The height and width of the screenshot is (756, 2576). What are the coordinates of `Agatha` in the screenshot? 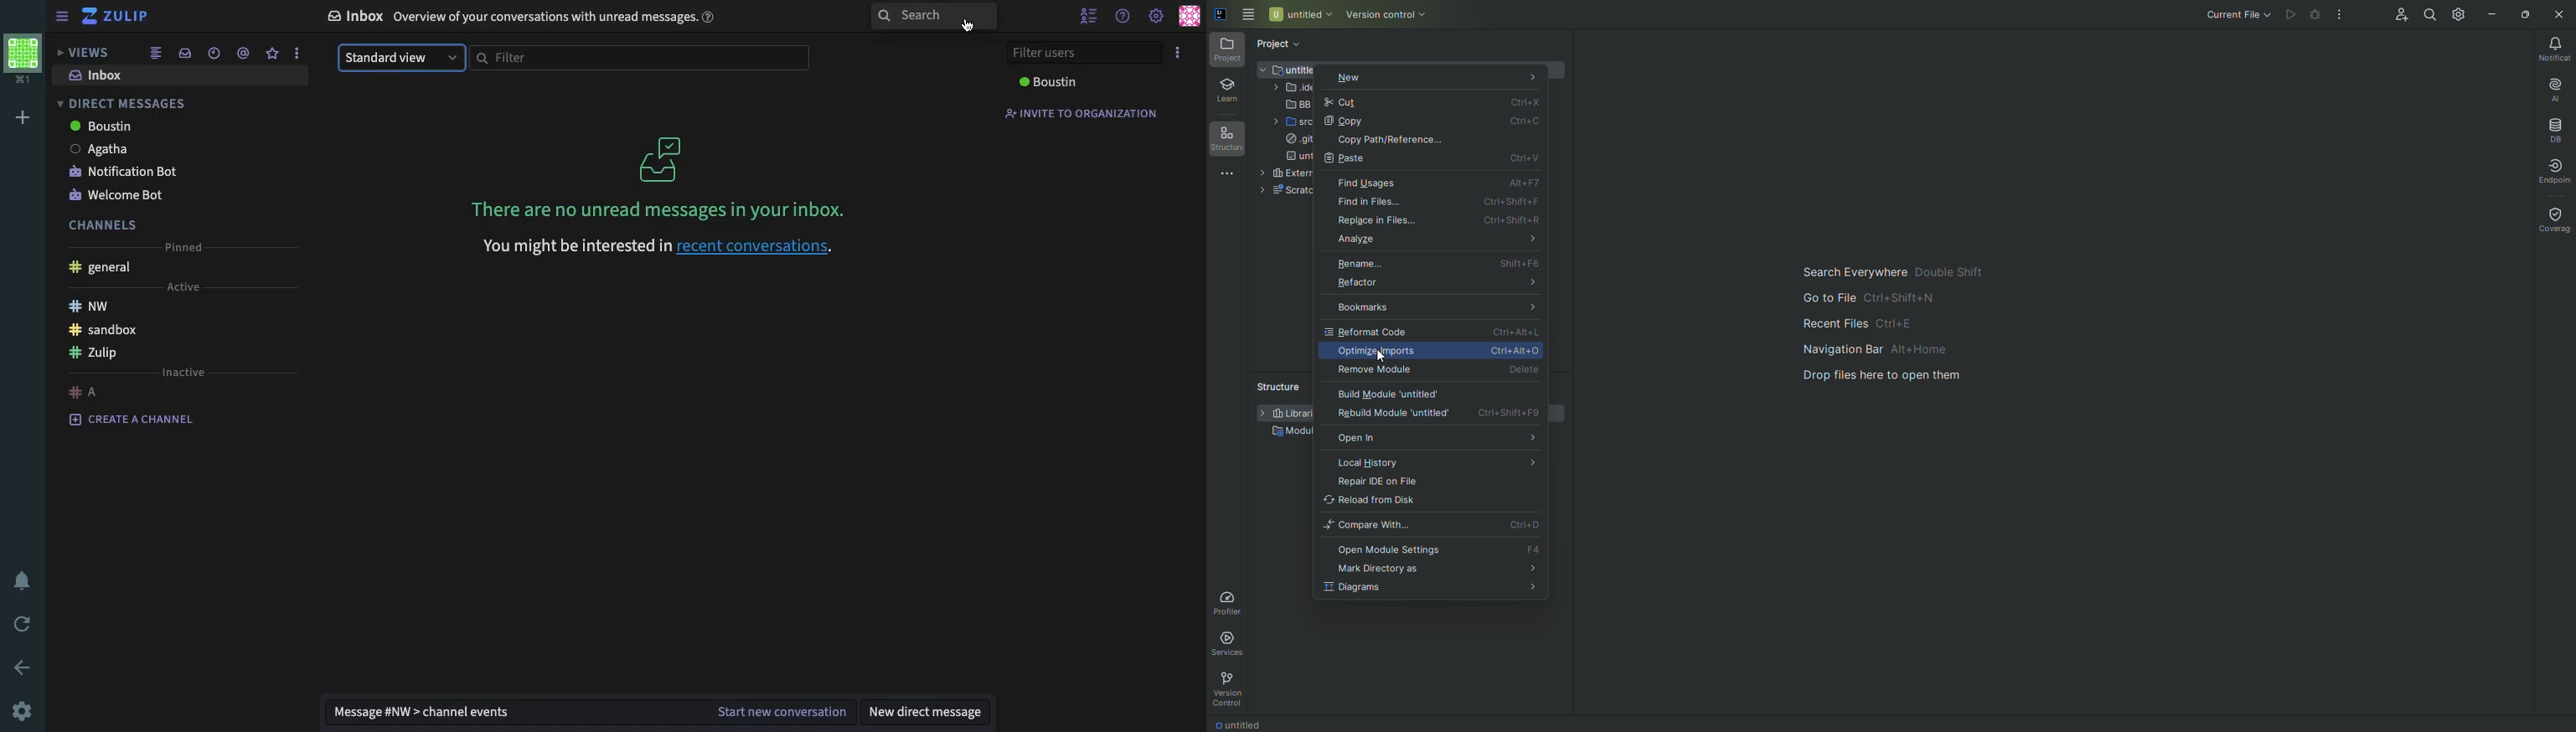 It's located at (100, 150).